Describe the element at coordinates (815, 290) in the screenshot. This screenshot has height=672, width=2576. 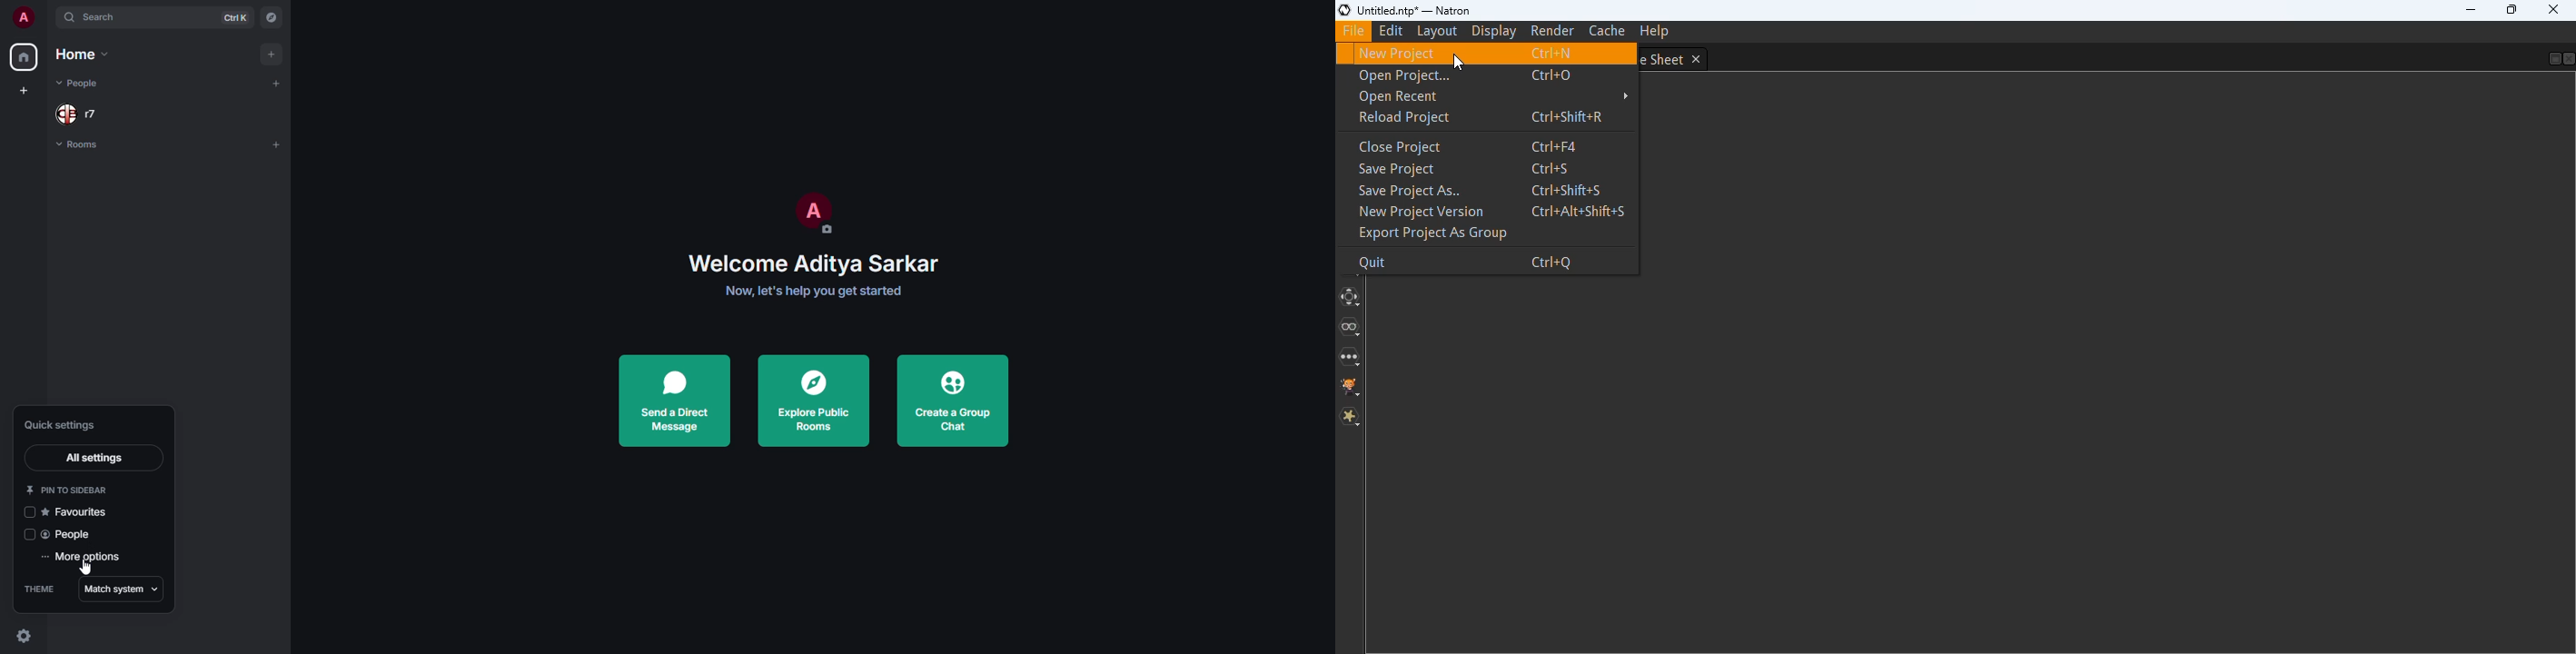
I see `get started` at that location.